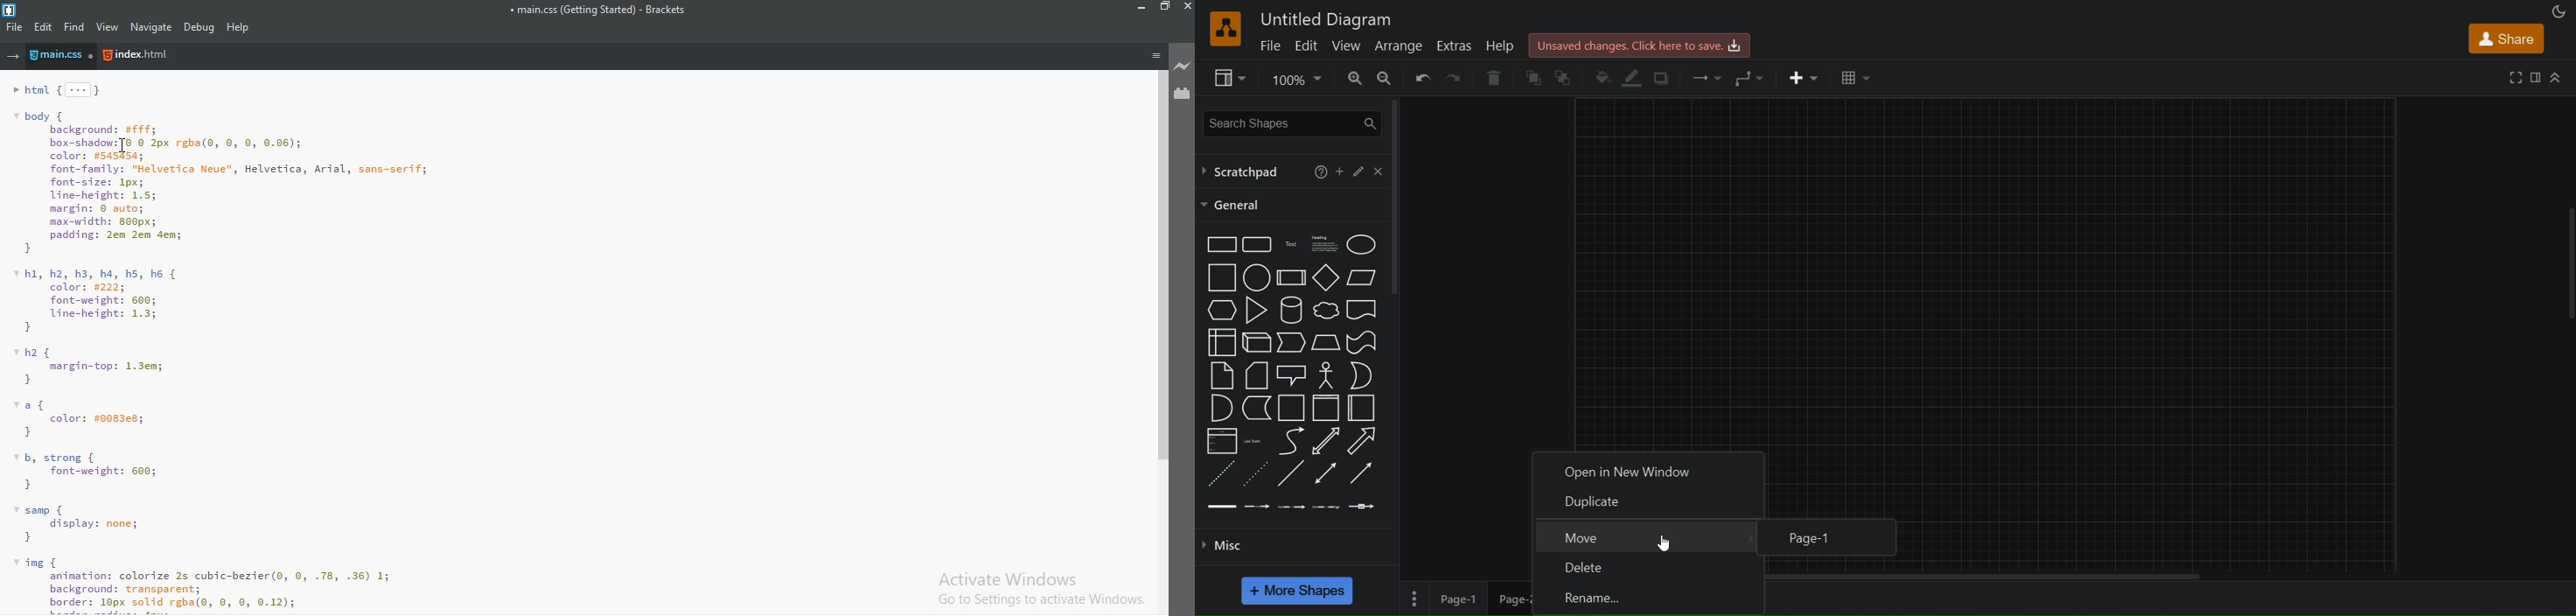  What do you see at coordinates (108, 28) in the screenshot?
I see `view` at bounding box center [108, 28].